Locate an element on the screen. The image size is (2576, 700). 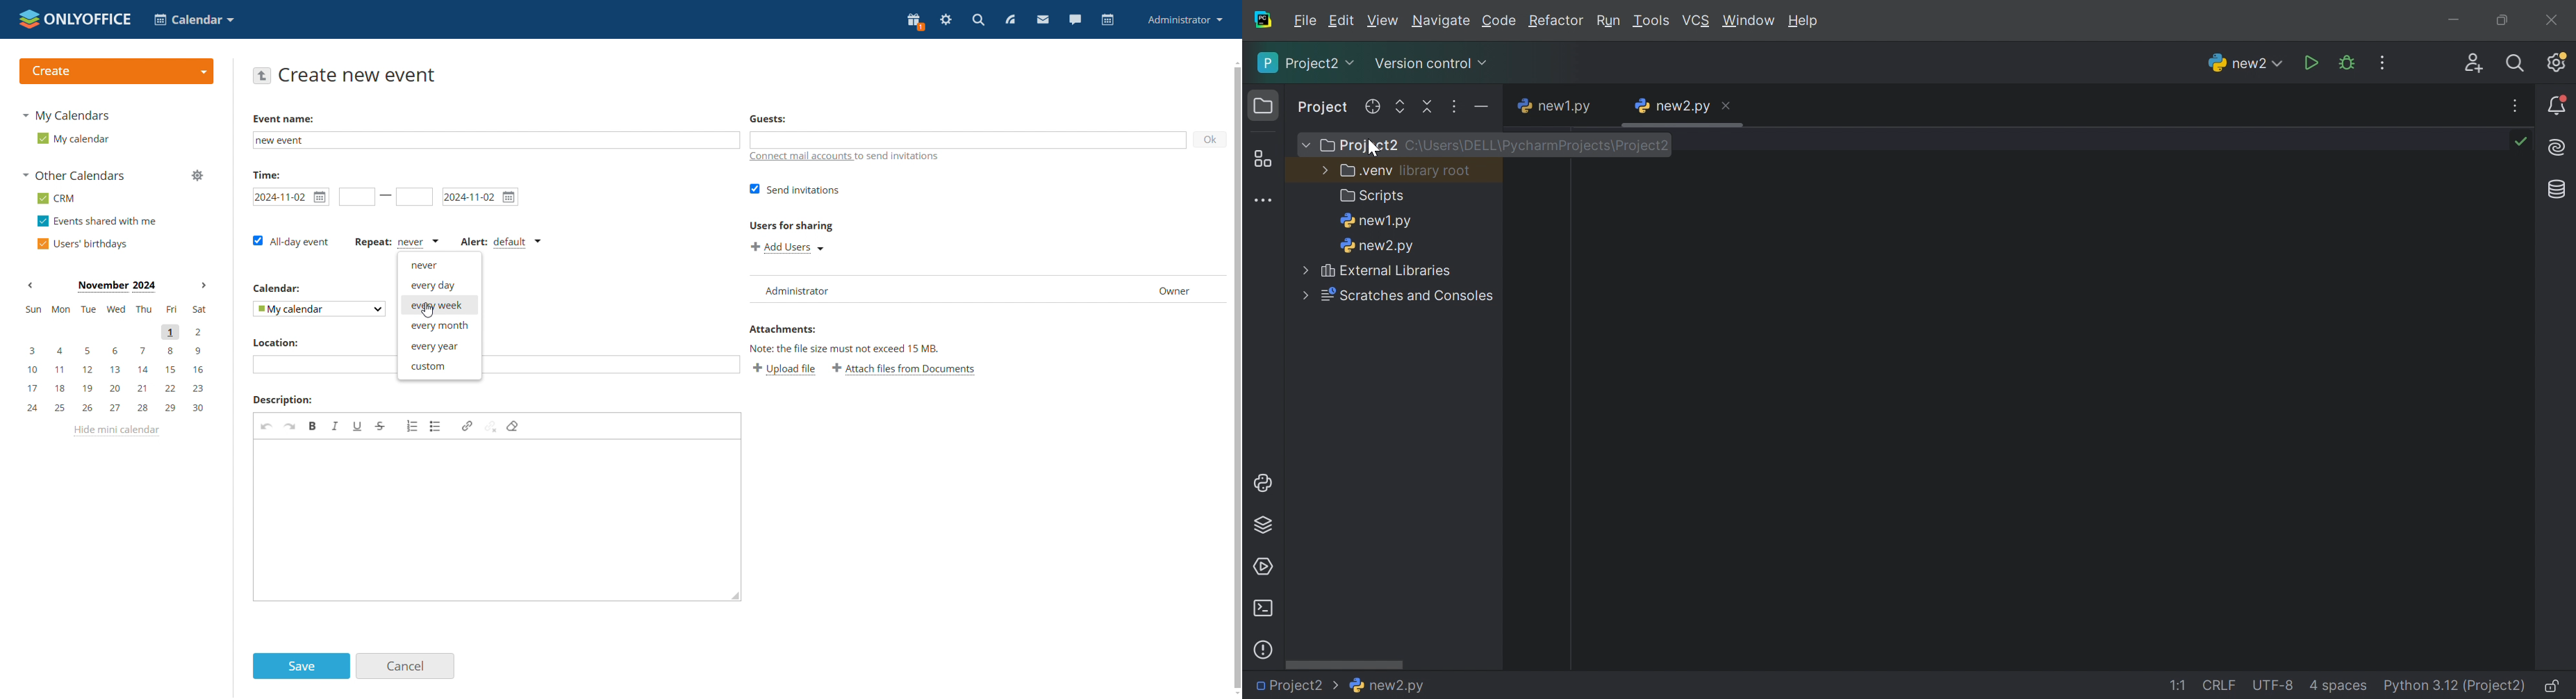
Project2 is located at coordinates (1357, 147).